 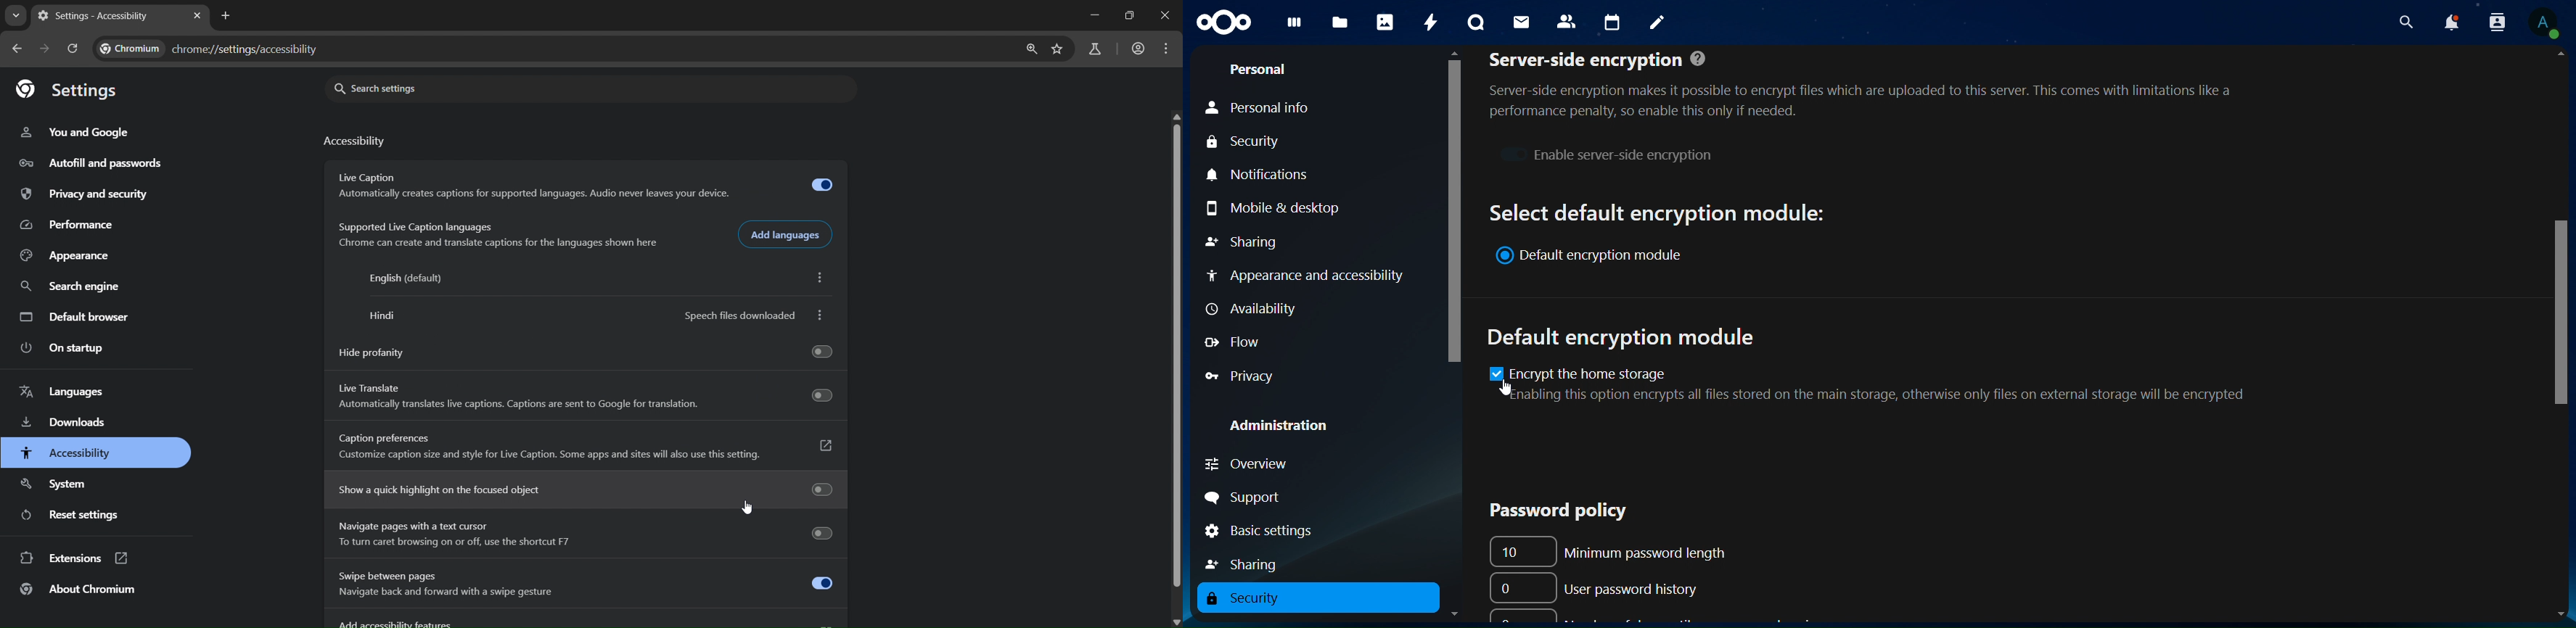 What do you see at coordinates (1256, 496) in the screenshot?
I see `support` at bounding box center [1256, 496].